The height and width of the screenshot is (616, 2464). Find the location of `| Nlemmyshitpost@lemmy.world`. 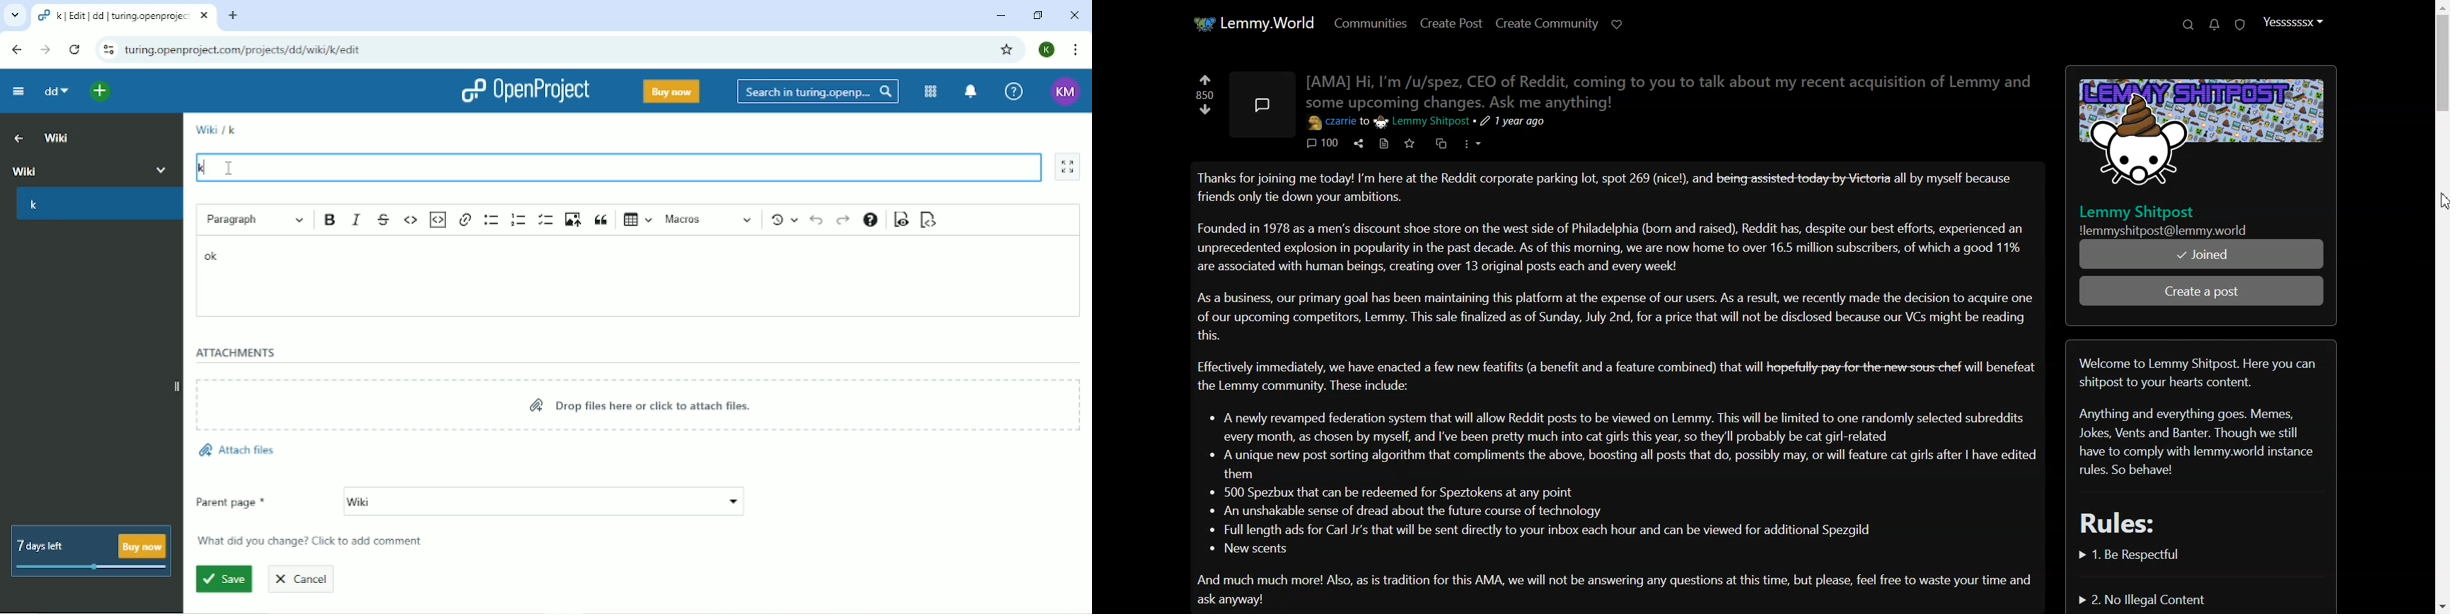

| Nlemmyshitpost@lemmy.world is located at coordinates (2167, 231).